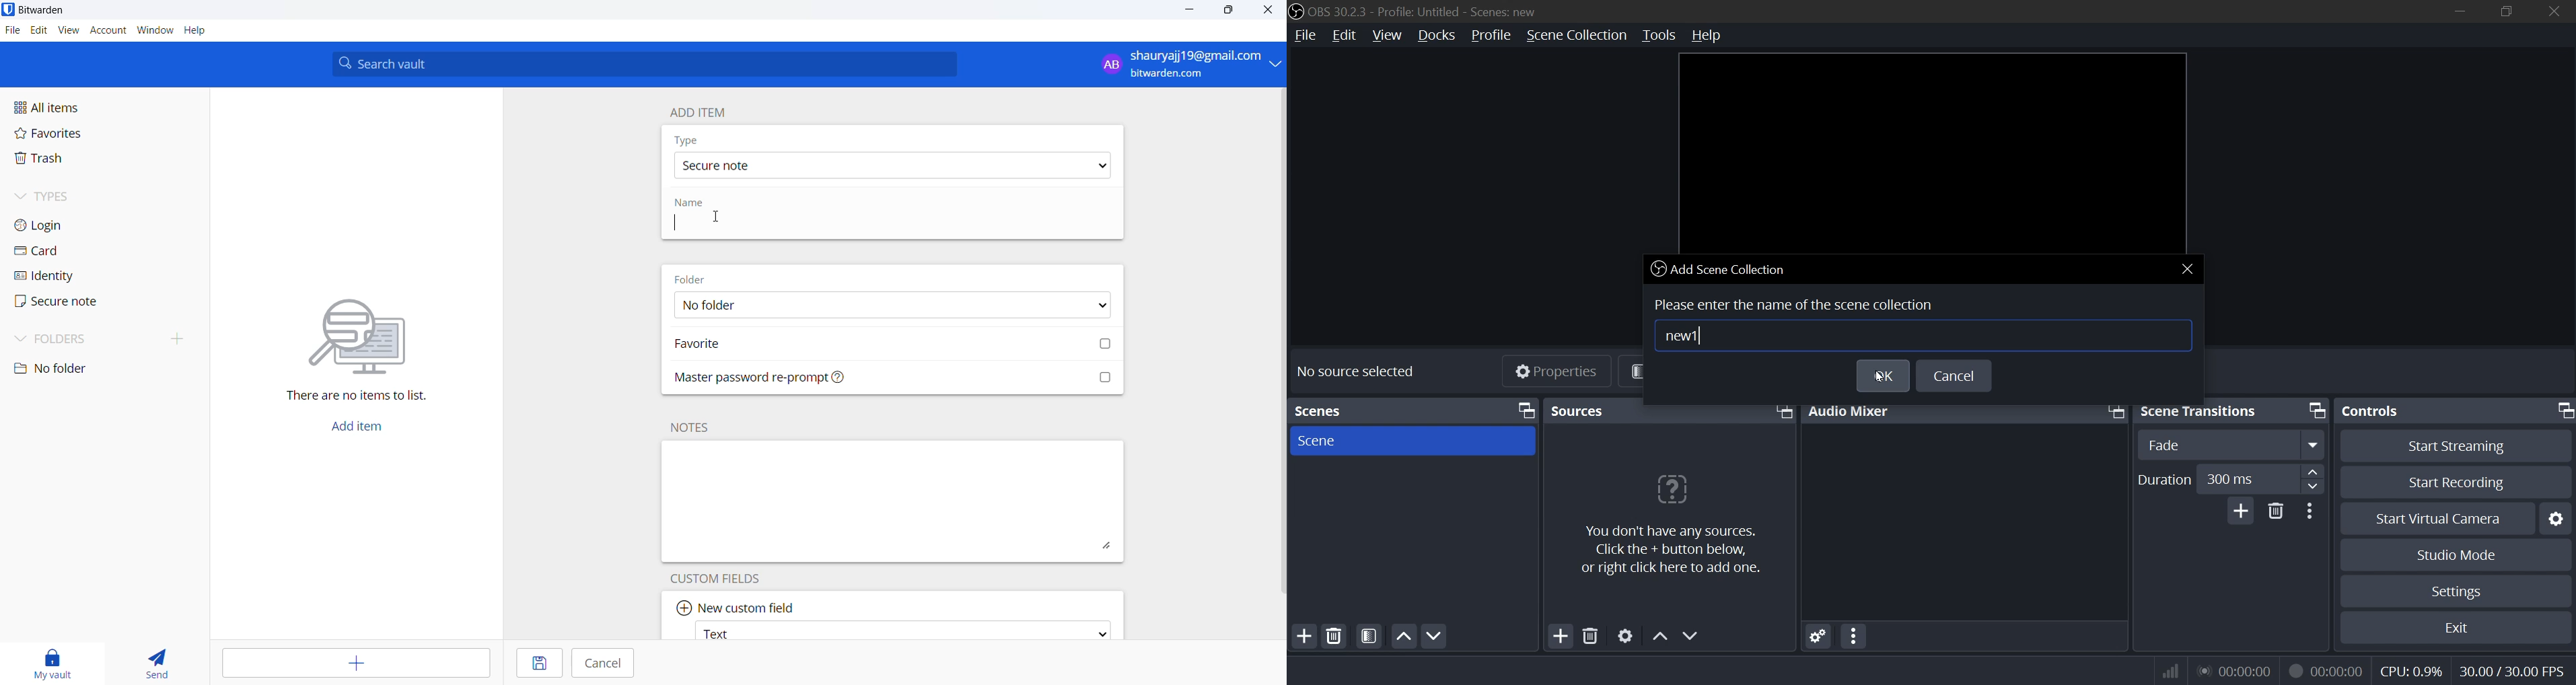 Image resolution: width=2576 pixels, height=700 pixels. I want to click on add, so click(1560, 636).